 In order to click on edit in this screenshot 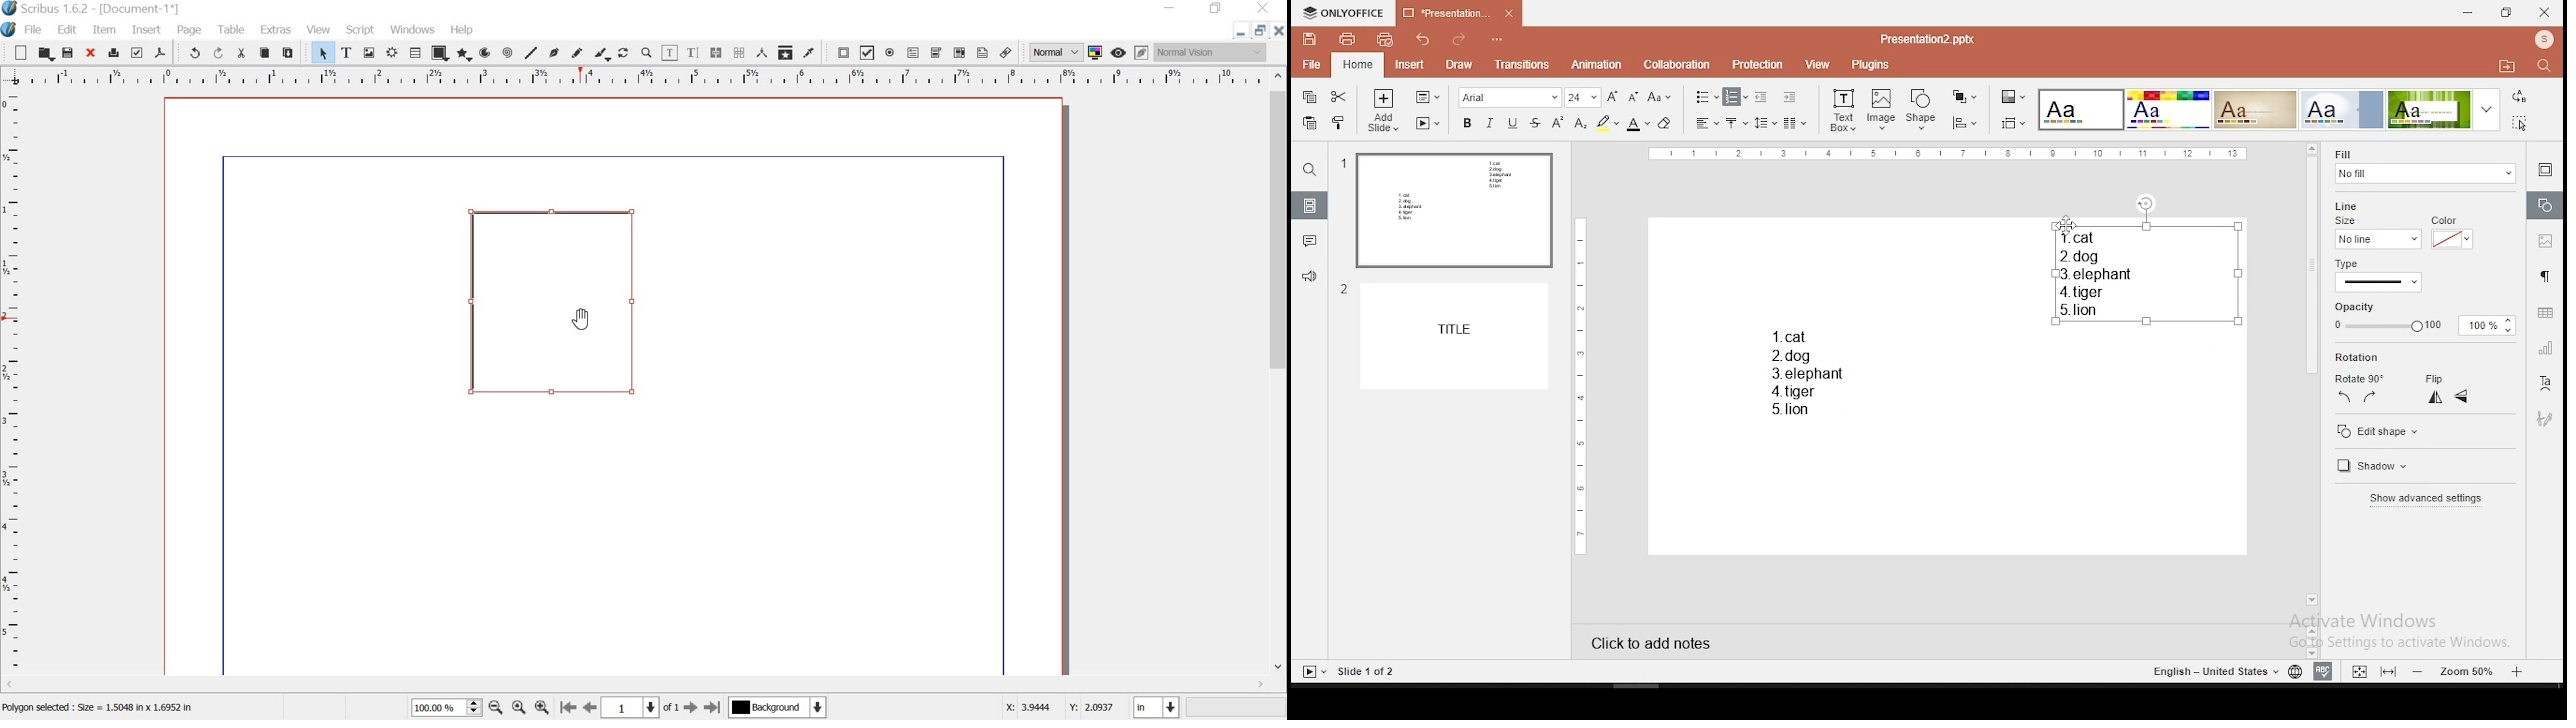, I will do `click(67, 29)`.